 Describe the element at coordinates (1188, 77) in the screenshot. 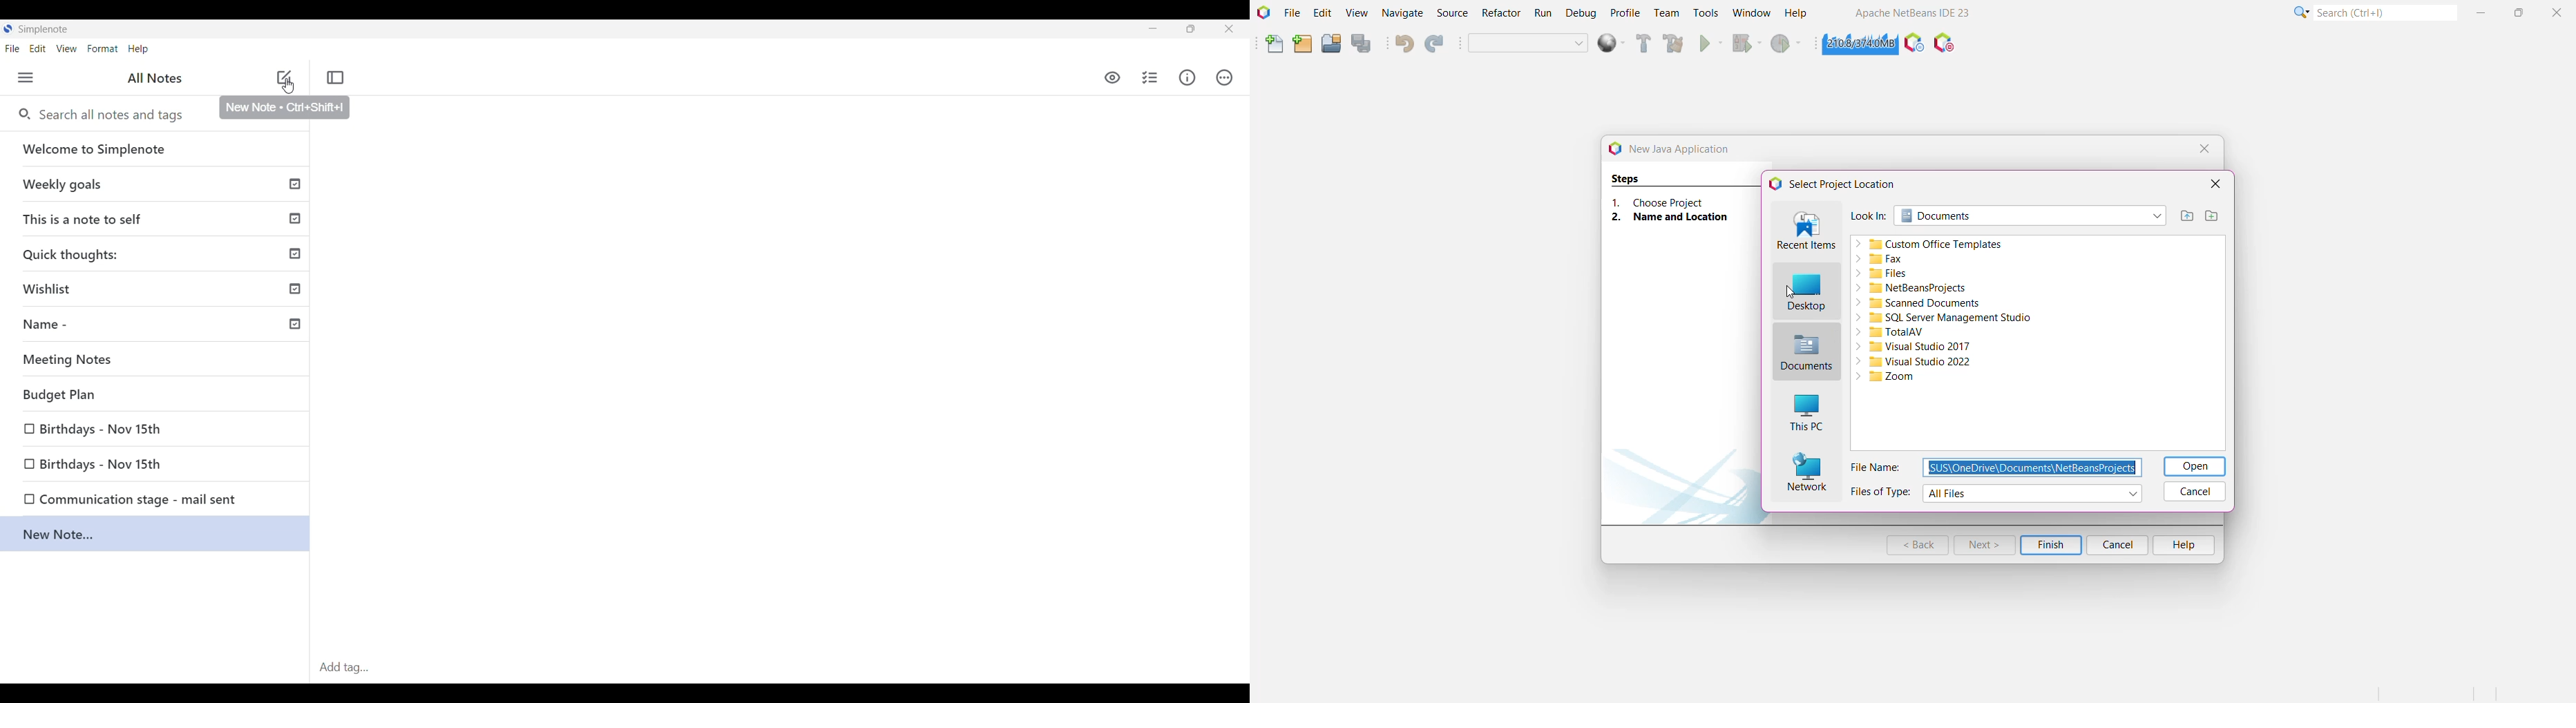

I see `Info` at that location.